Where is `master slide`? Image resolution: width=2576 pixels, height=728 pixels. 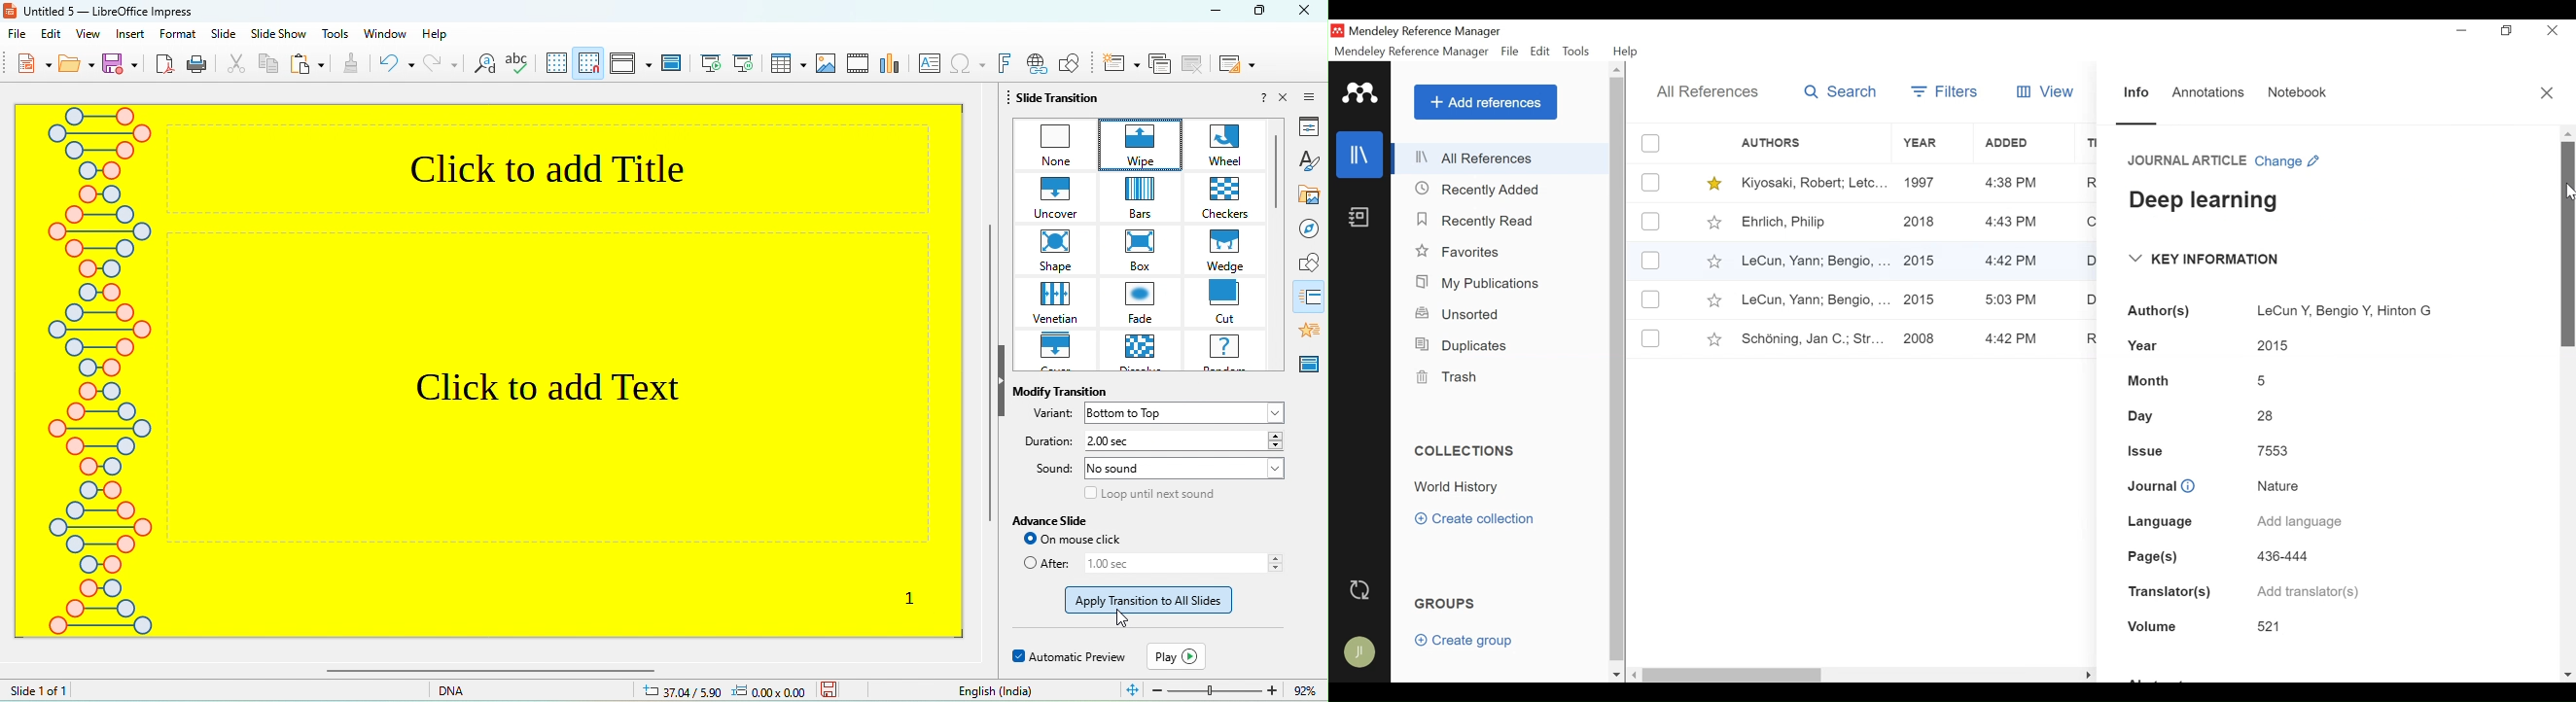 master slide is located at coordinates (1312, 362).